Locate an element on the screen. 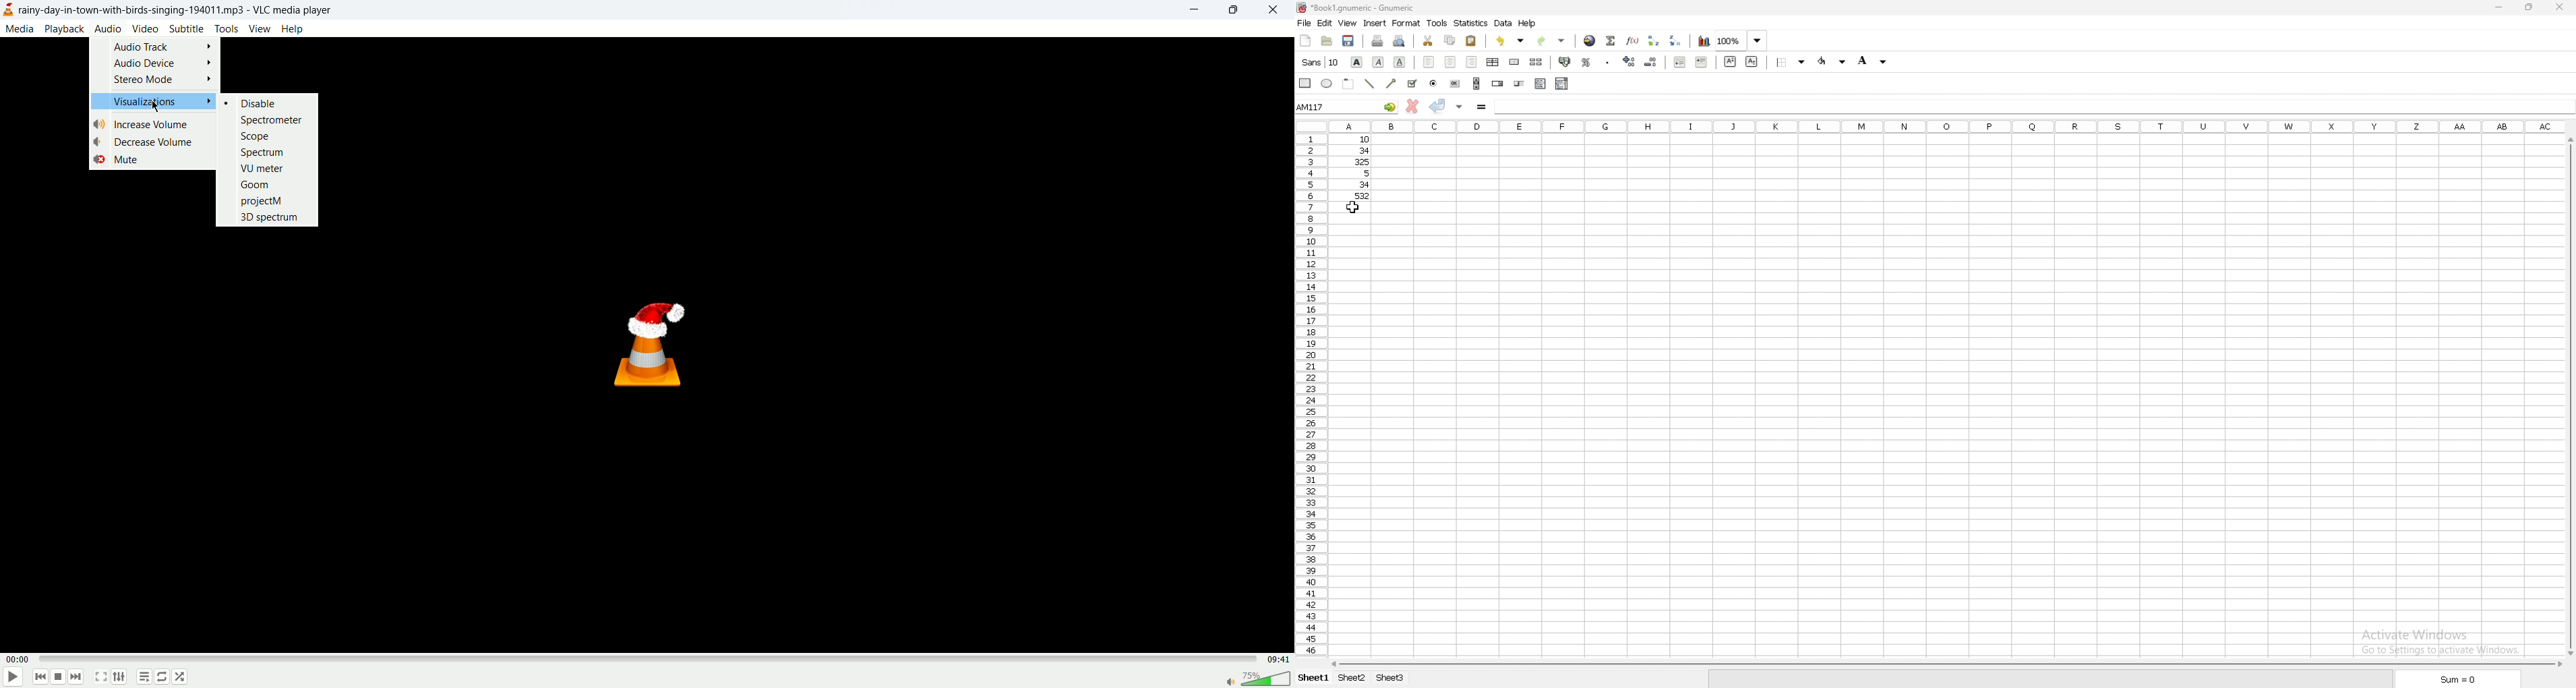  Goom is located at coordinates (261, 185).